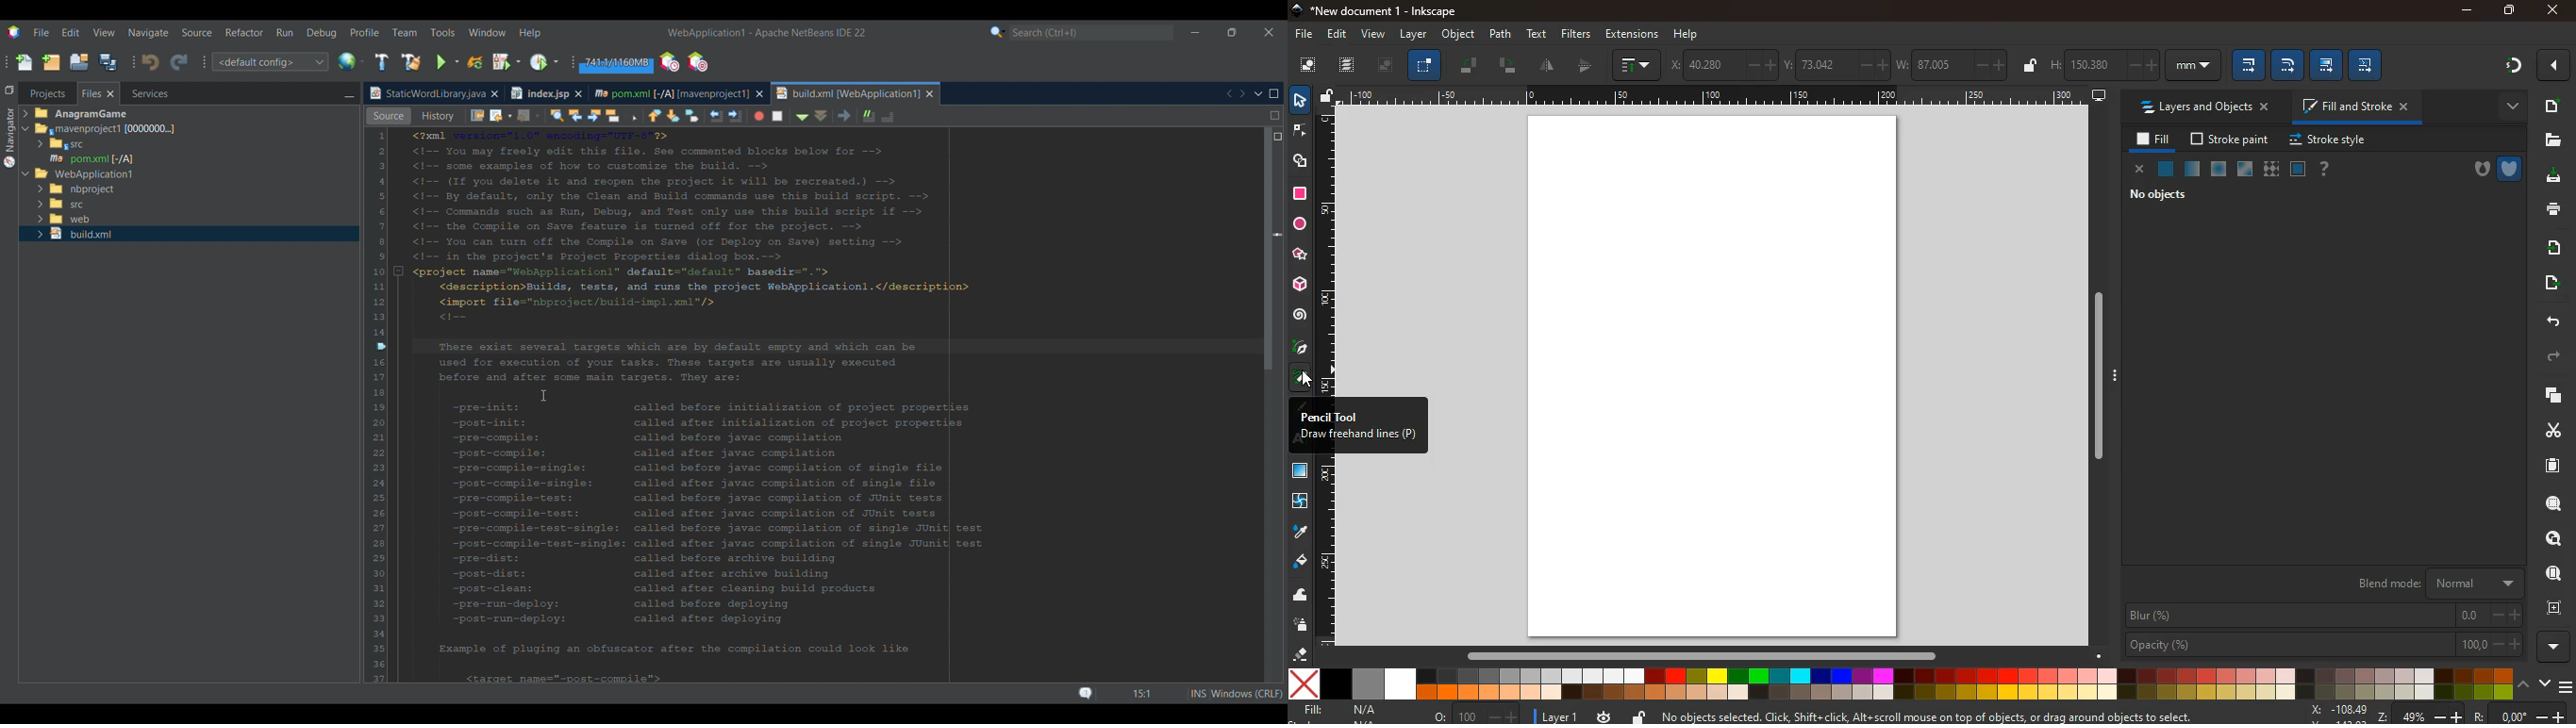  I want to click on coordinates, so click(2436, 714).